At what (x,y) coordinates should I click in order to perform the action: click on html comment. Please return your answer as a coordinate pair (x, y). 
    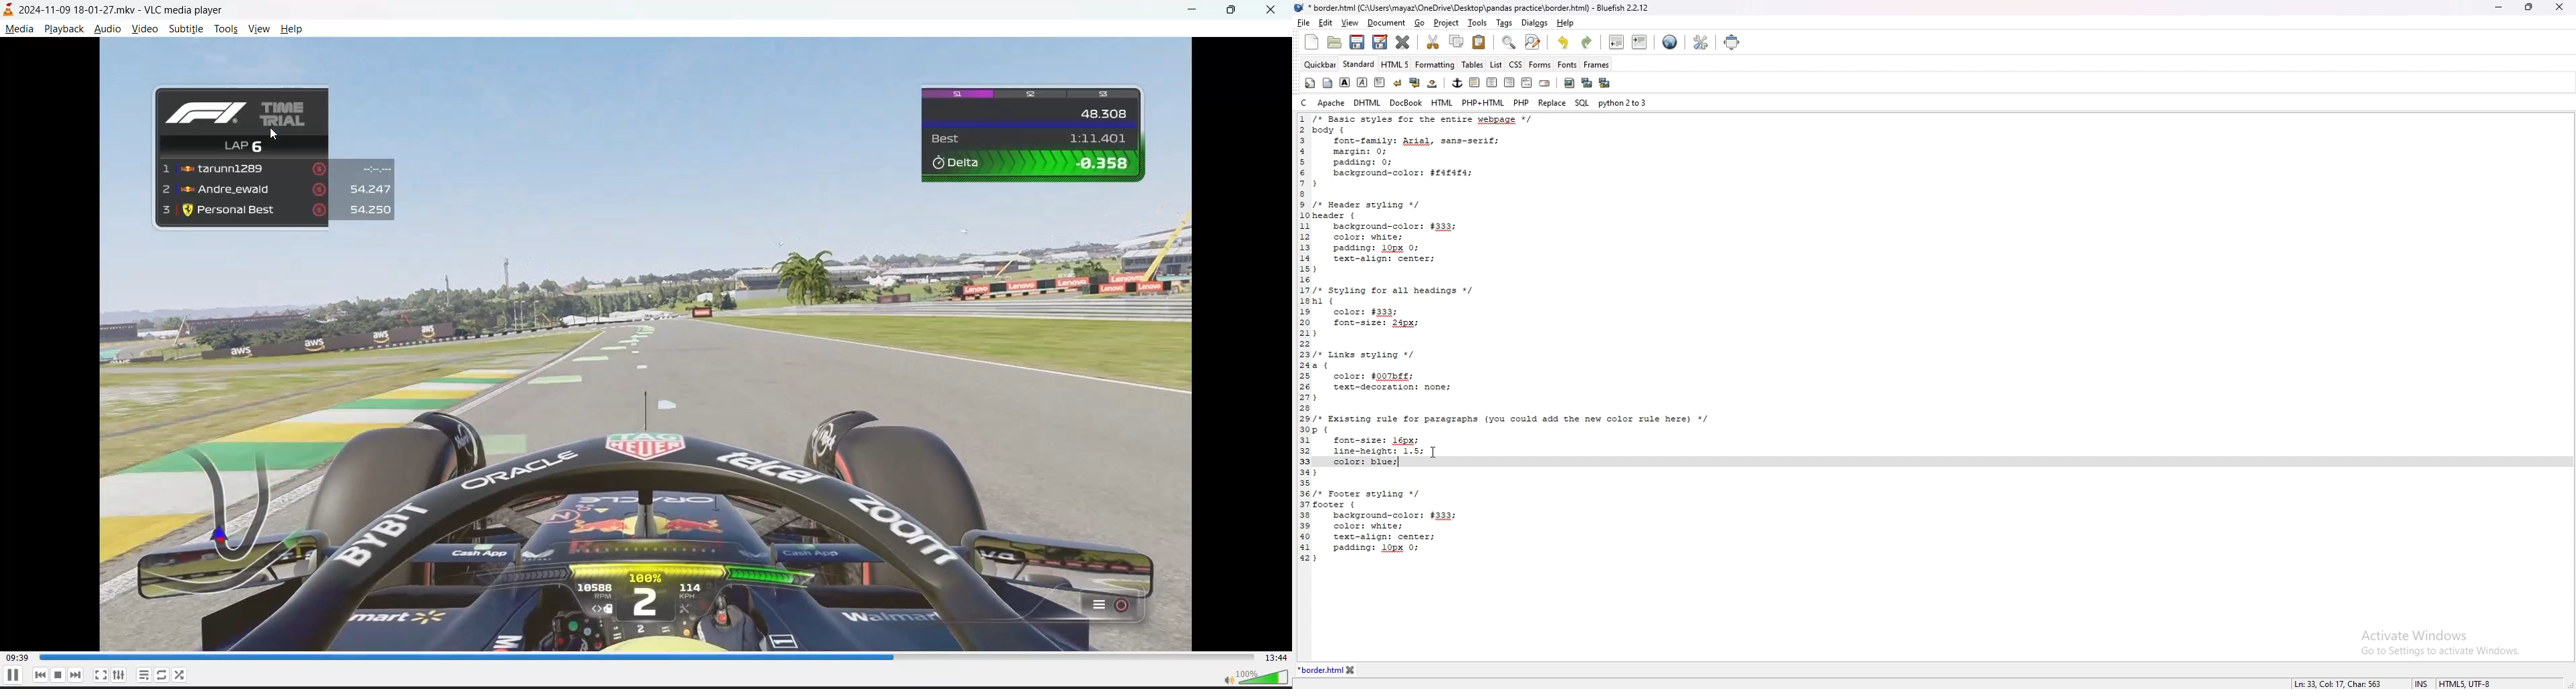
    Looking at the image, I should click on (1528, 82).